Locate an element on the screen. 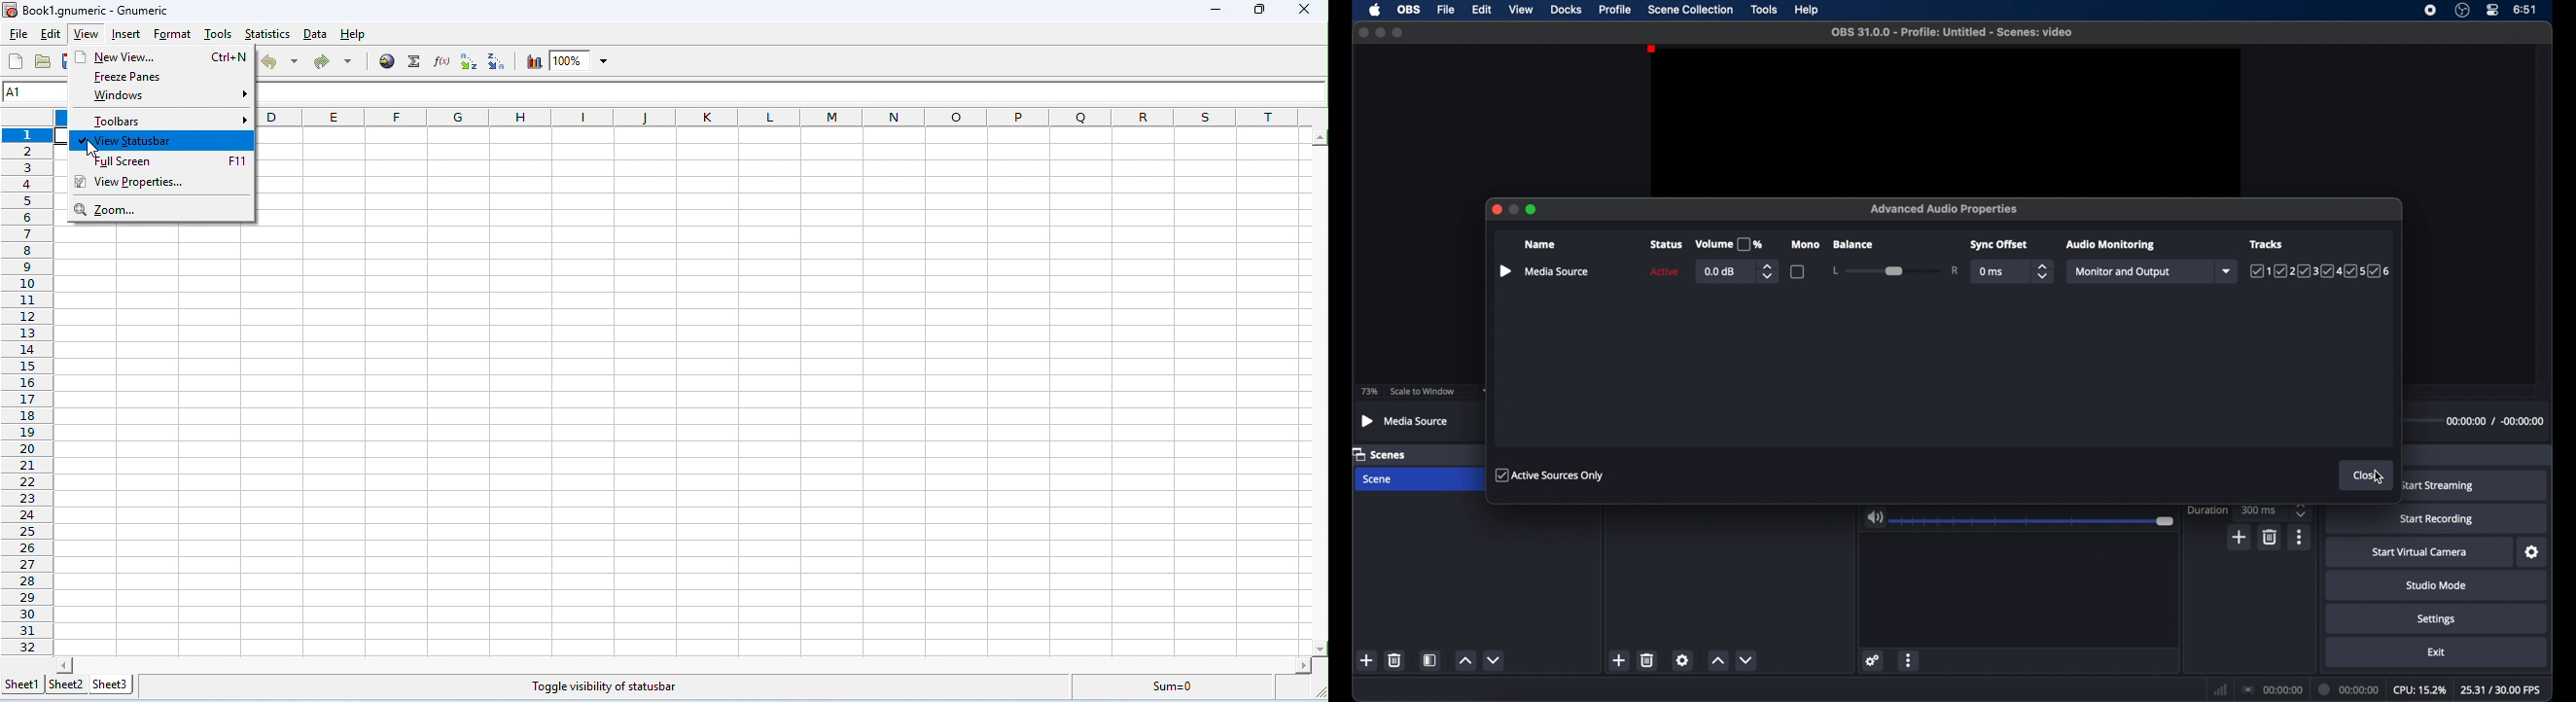 The height and width of the screenshot is (728, 2576). dropdown is located at coordinates (2226, 268).